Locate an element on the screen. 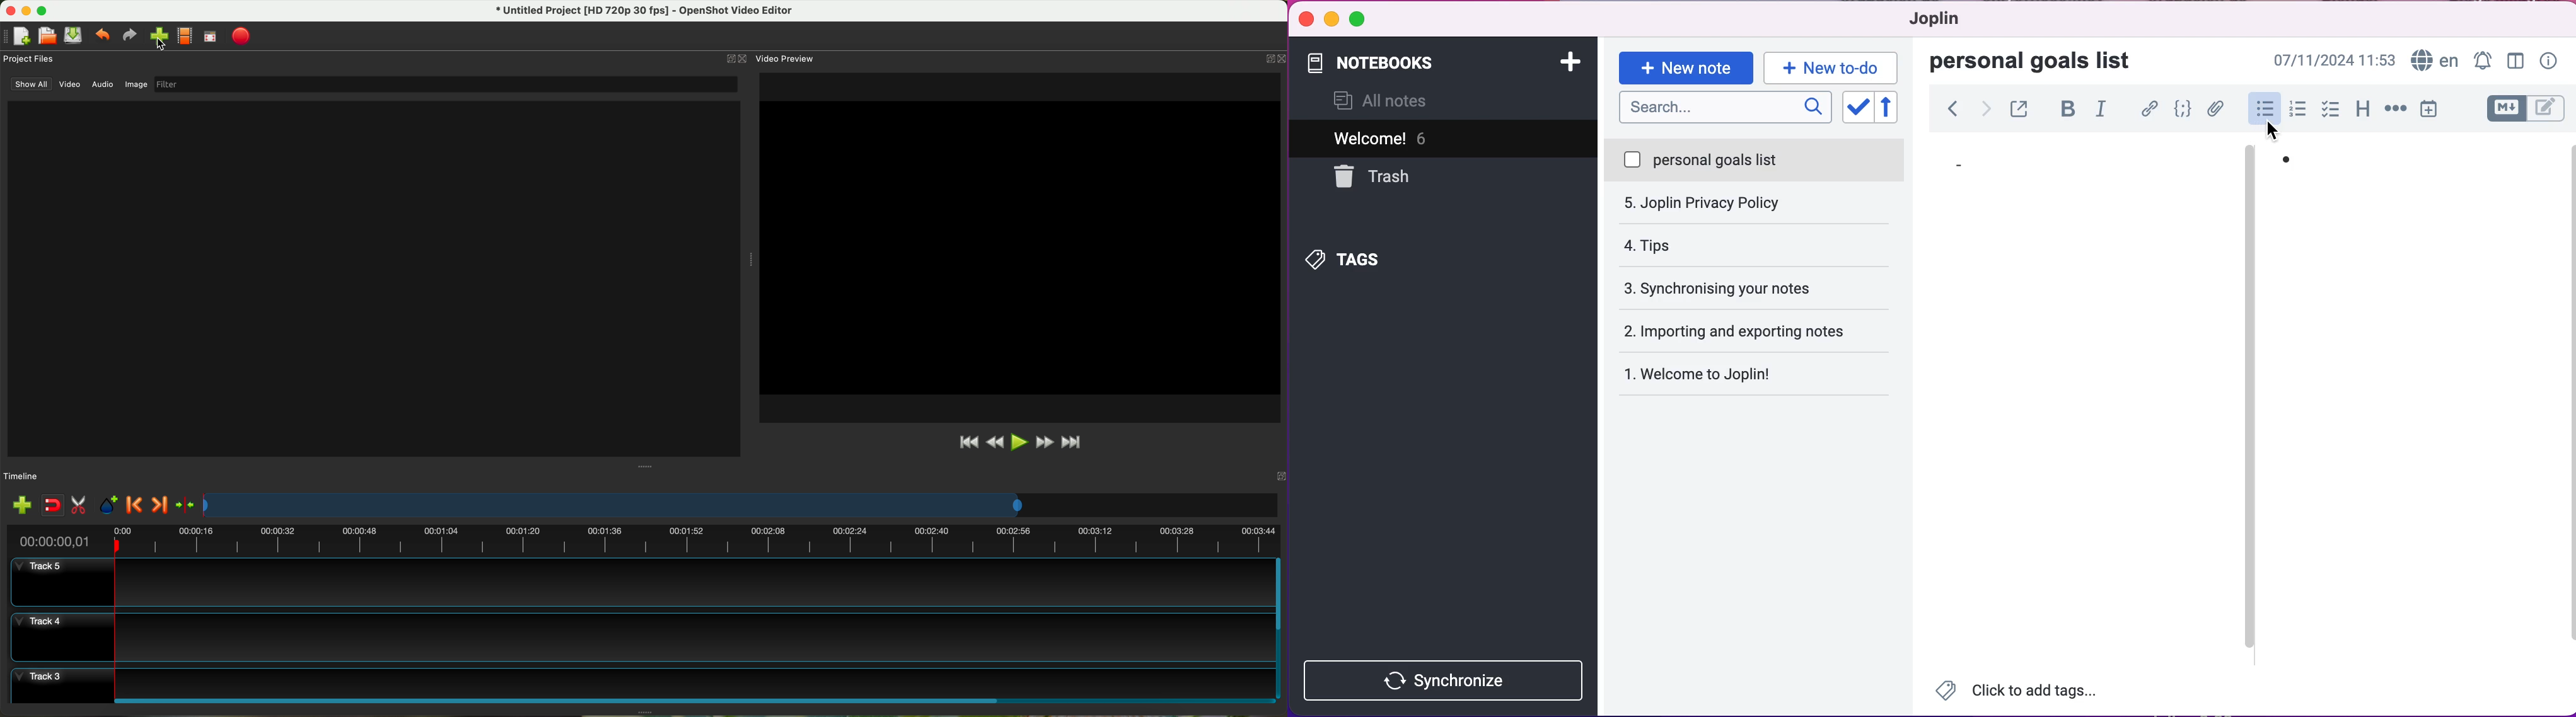  track 5 is located at coordinates (645, 583).